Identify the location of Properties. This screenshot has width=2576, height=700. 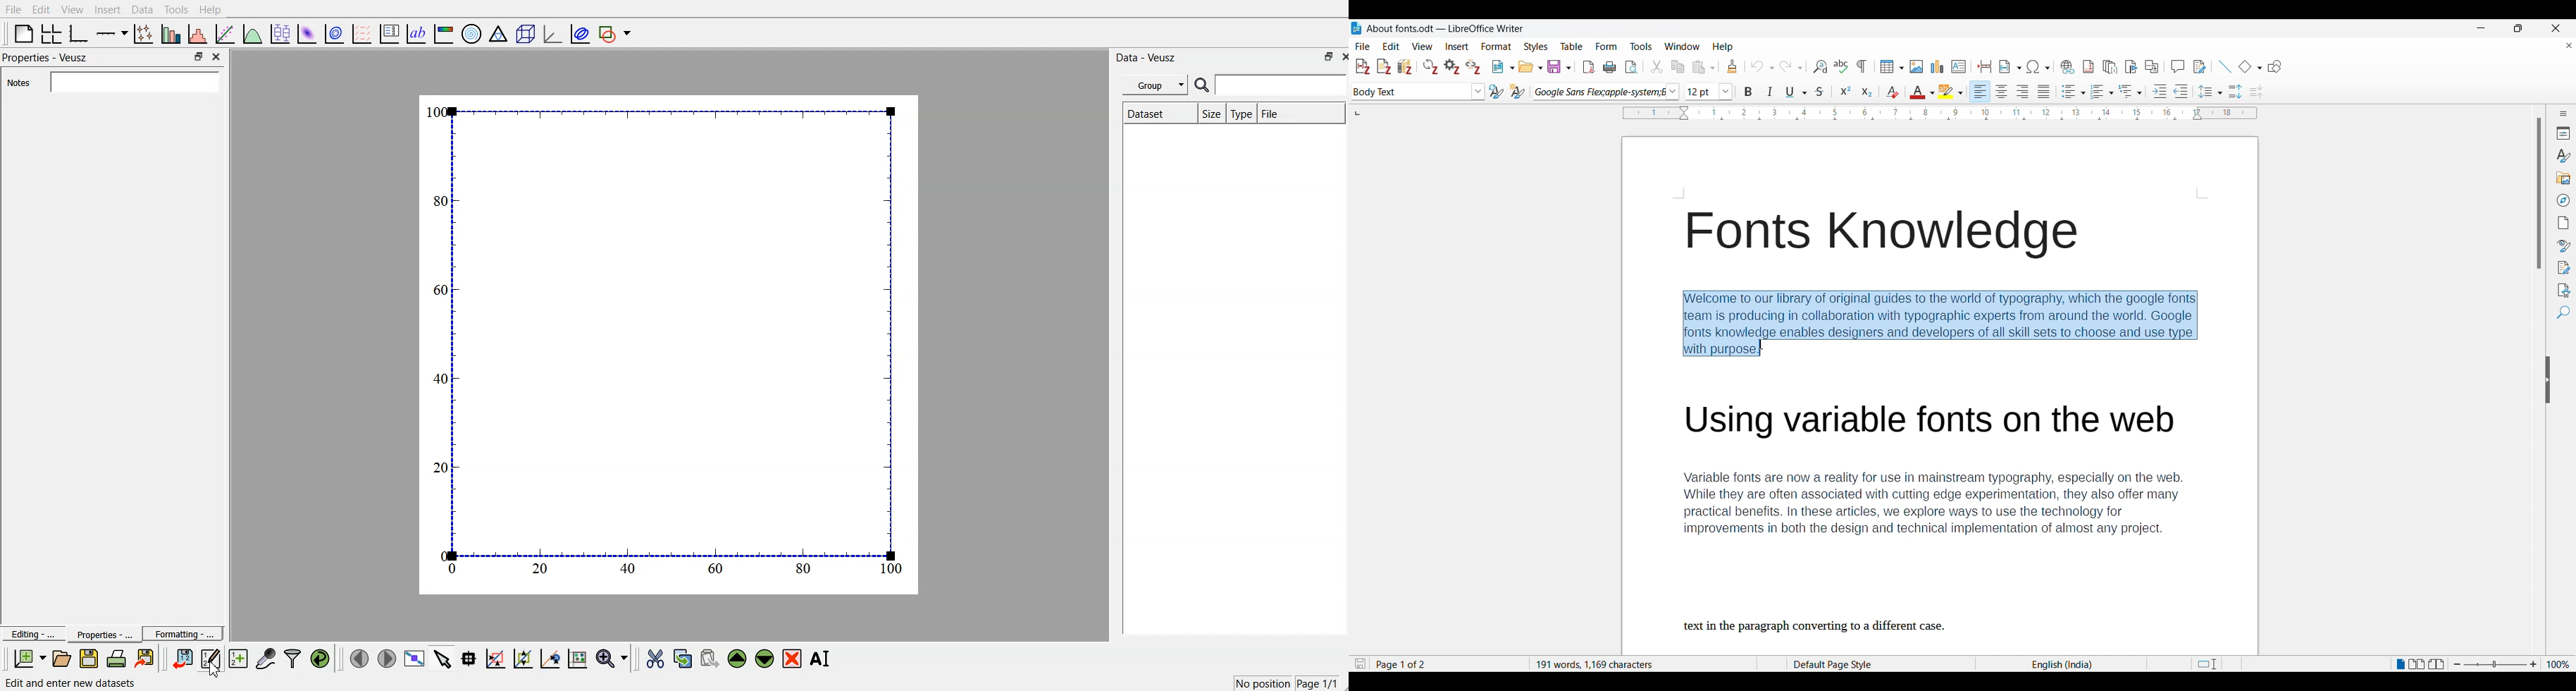
(99, 634).